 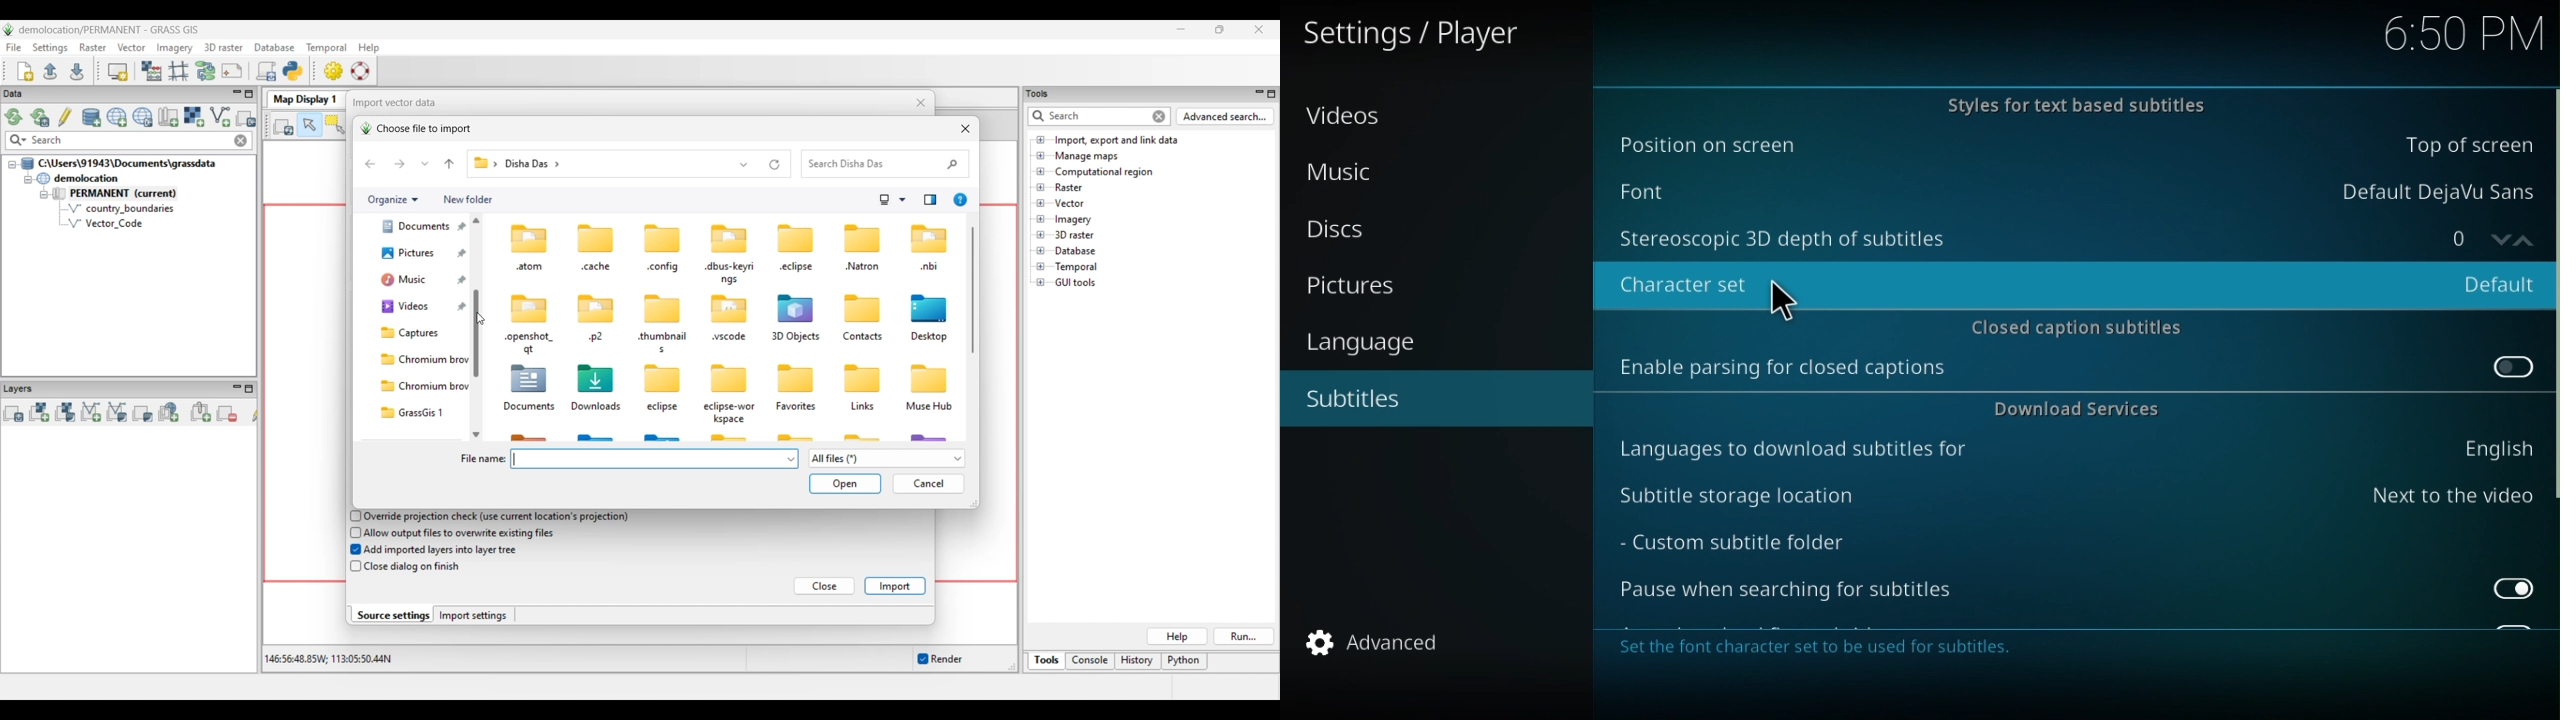 I want to click on Pause when searching for subtitles, so click(x=2079, y=594).